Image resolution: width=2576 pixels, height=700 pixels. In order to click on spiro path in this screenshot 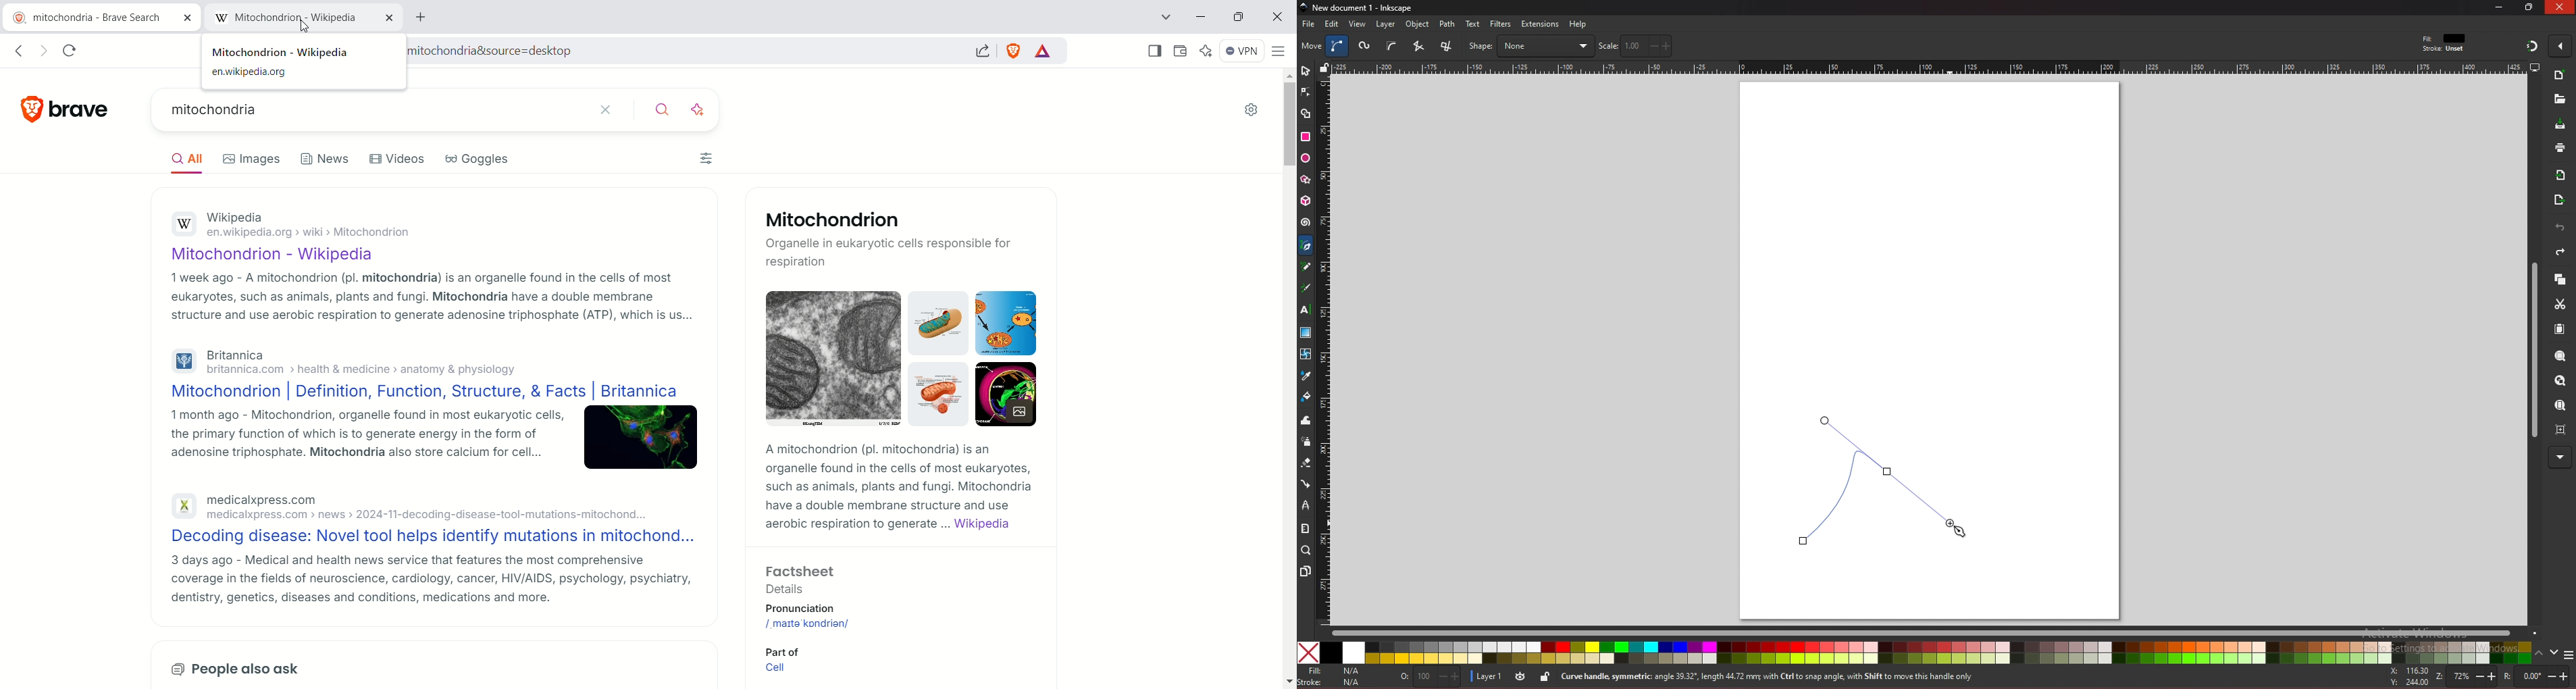, I will do `click(1365, 47)`.